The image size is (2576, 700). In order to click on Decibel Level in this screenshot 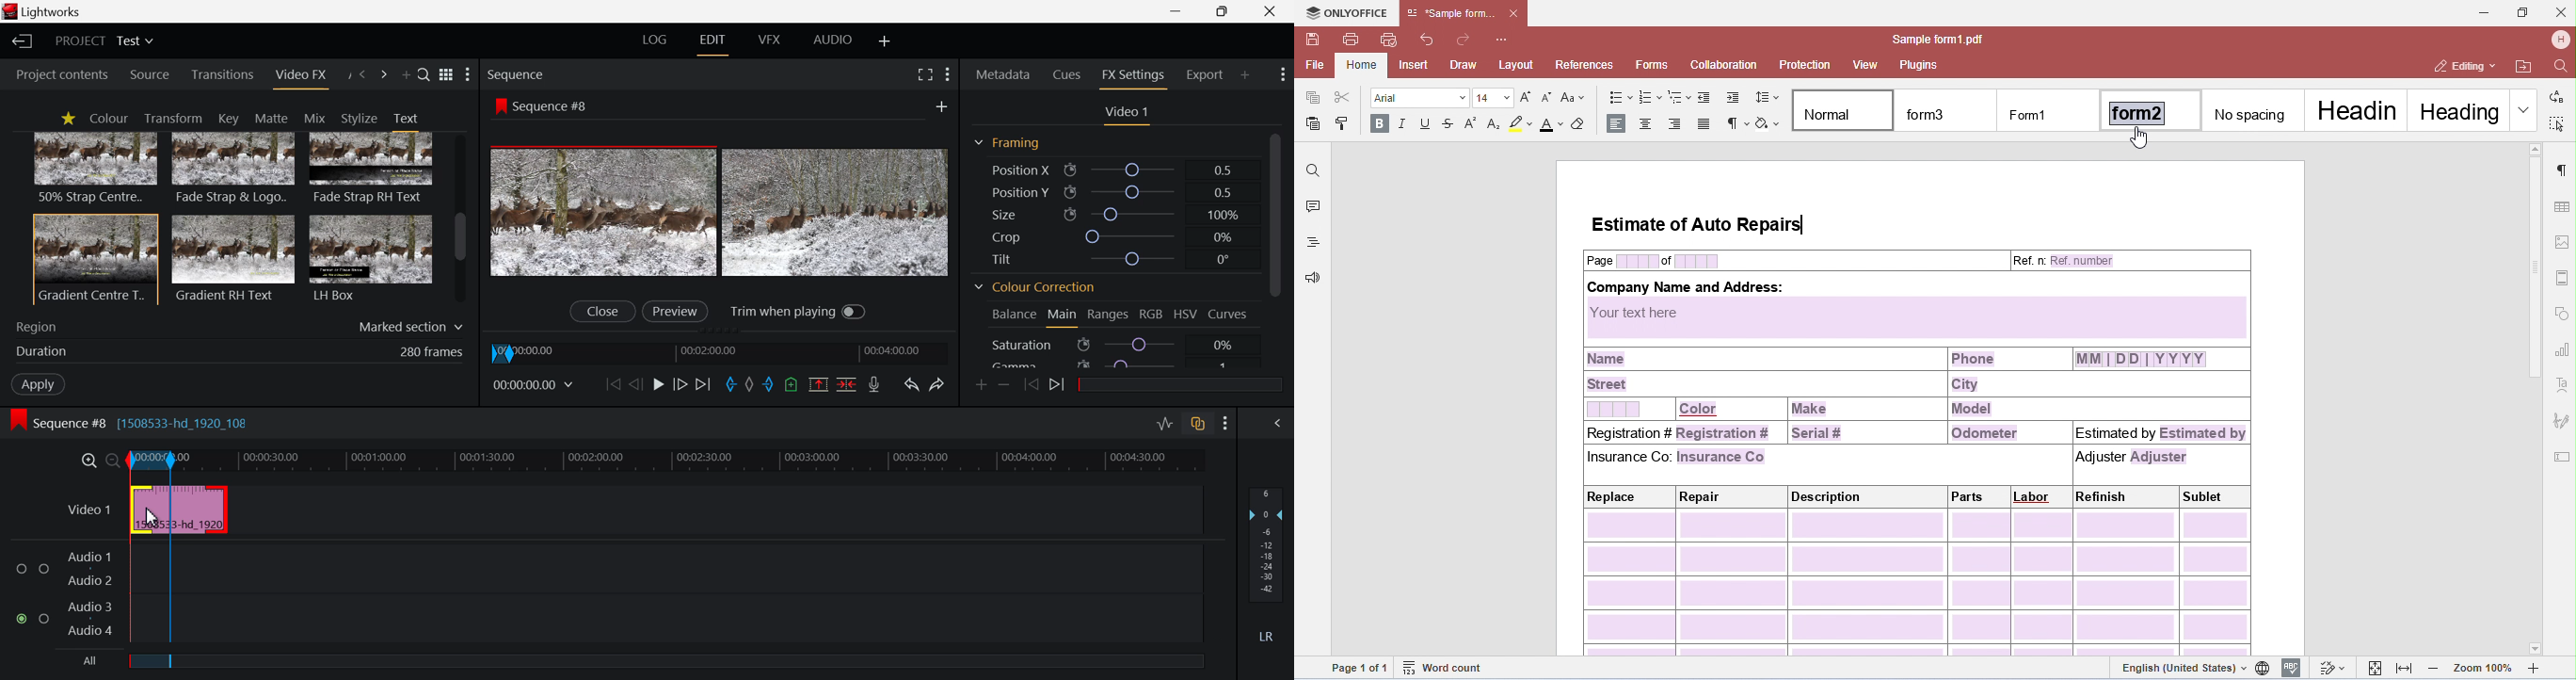, I will do `click(1267, 567)`.